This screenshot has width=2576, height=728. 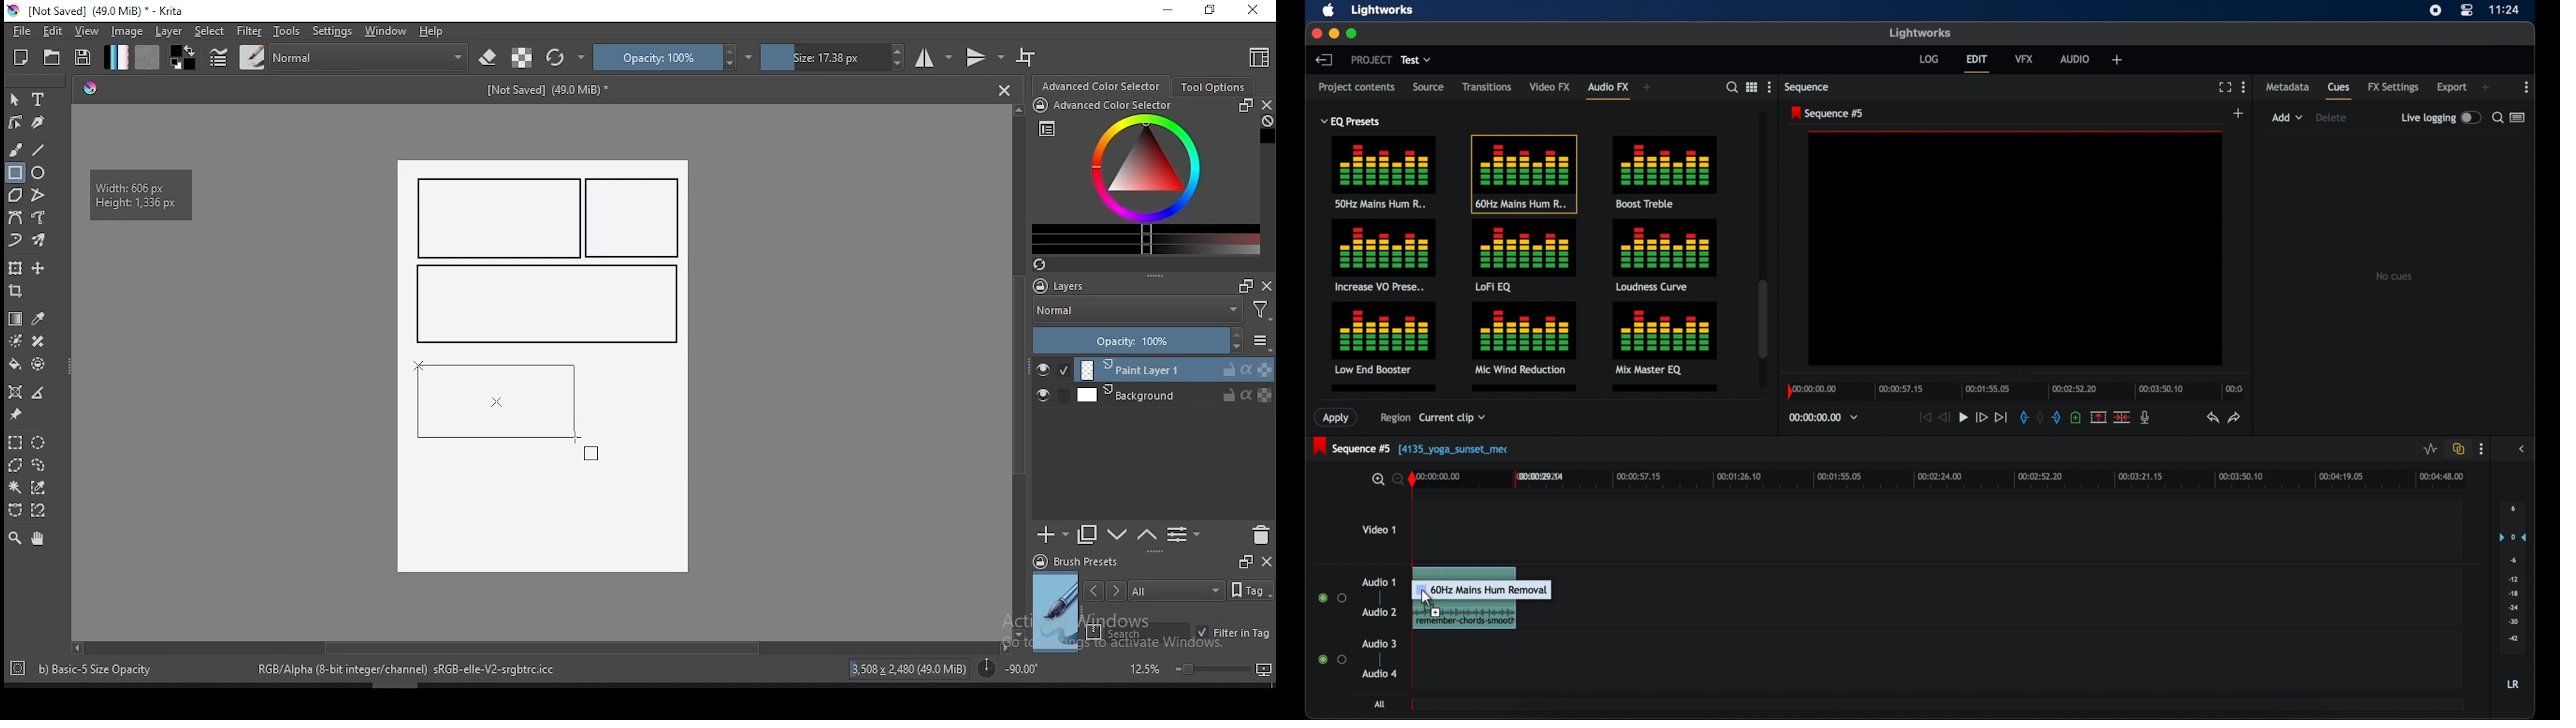 What do you see at coordinates (1267, 123) in the screenshot?
I see `Clear` at bounding box center [1267, 123].